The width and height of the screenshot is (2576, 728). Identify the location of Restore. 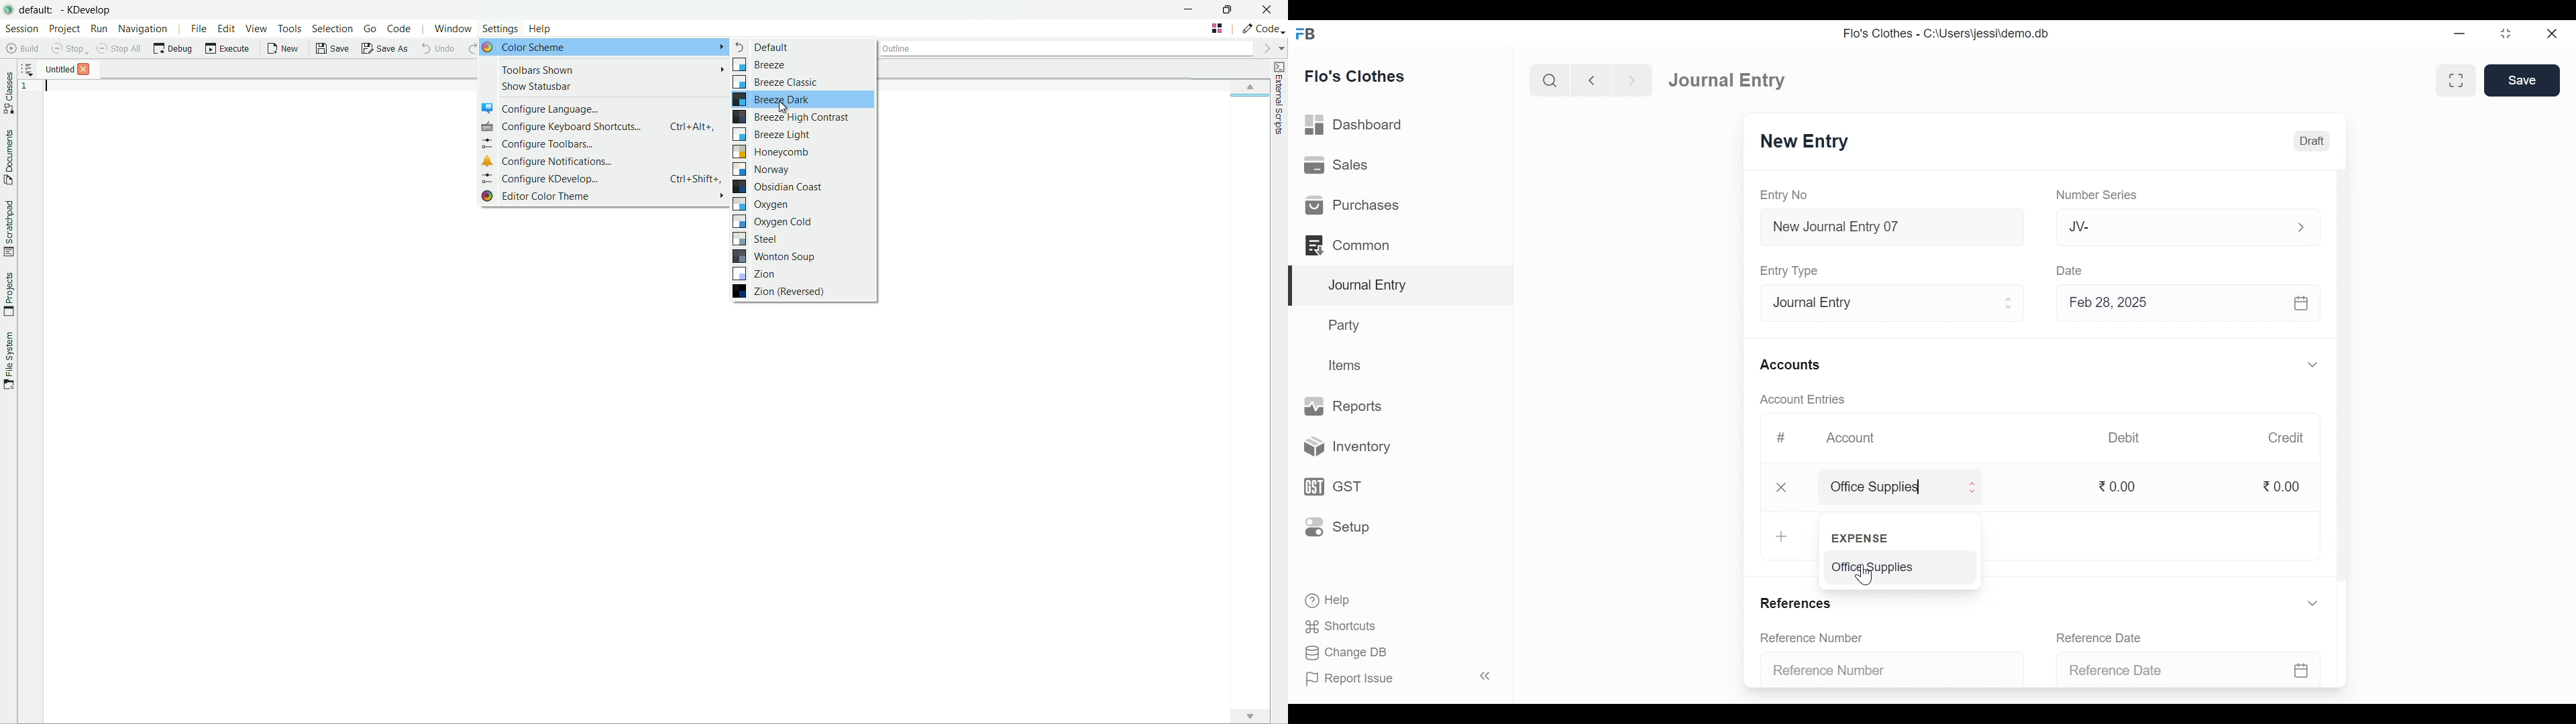
(2505, 34).